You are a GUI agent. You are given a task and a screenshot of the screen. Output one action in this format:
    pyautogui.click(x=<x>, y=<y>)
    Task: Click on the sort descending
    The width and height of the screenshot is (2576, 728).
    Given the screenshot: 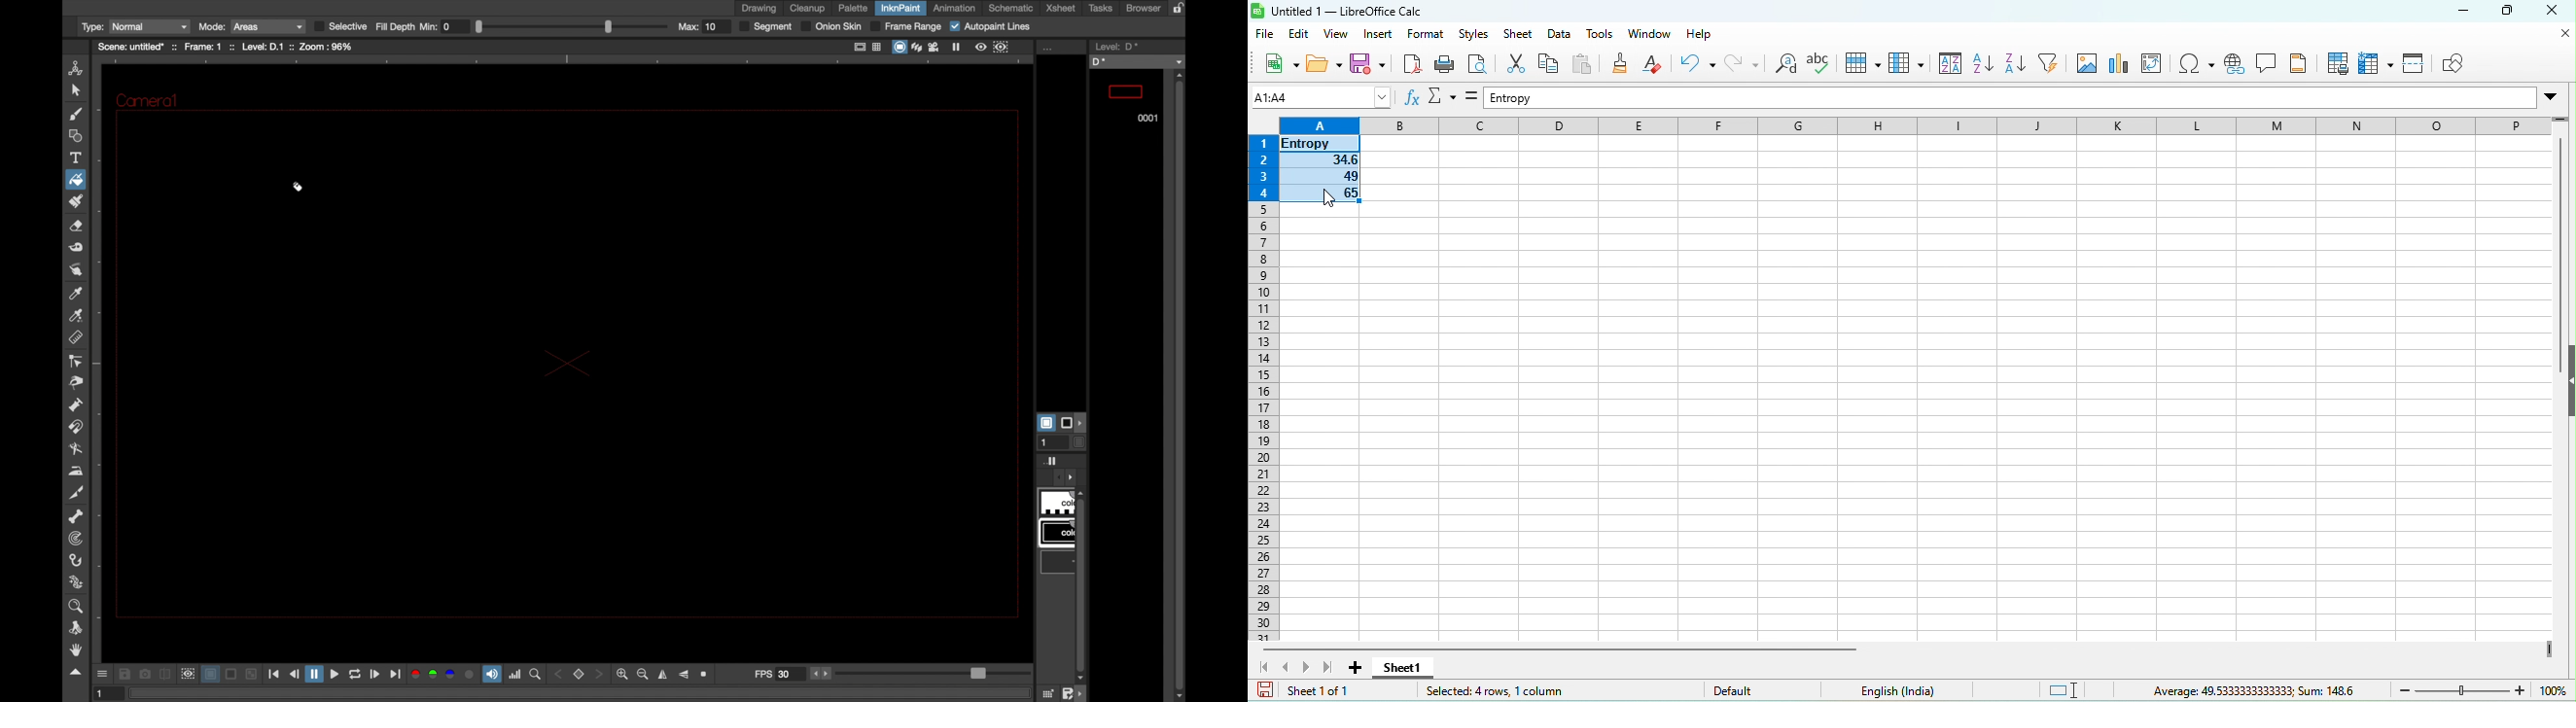 What is the action you would take?
    pyautogui.click(x=2020, y=66)
    